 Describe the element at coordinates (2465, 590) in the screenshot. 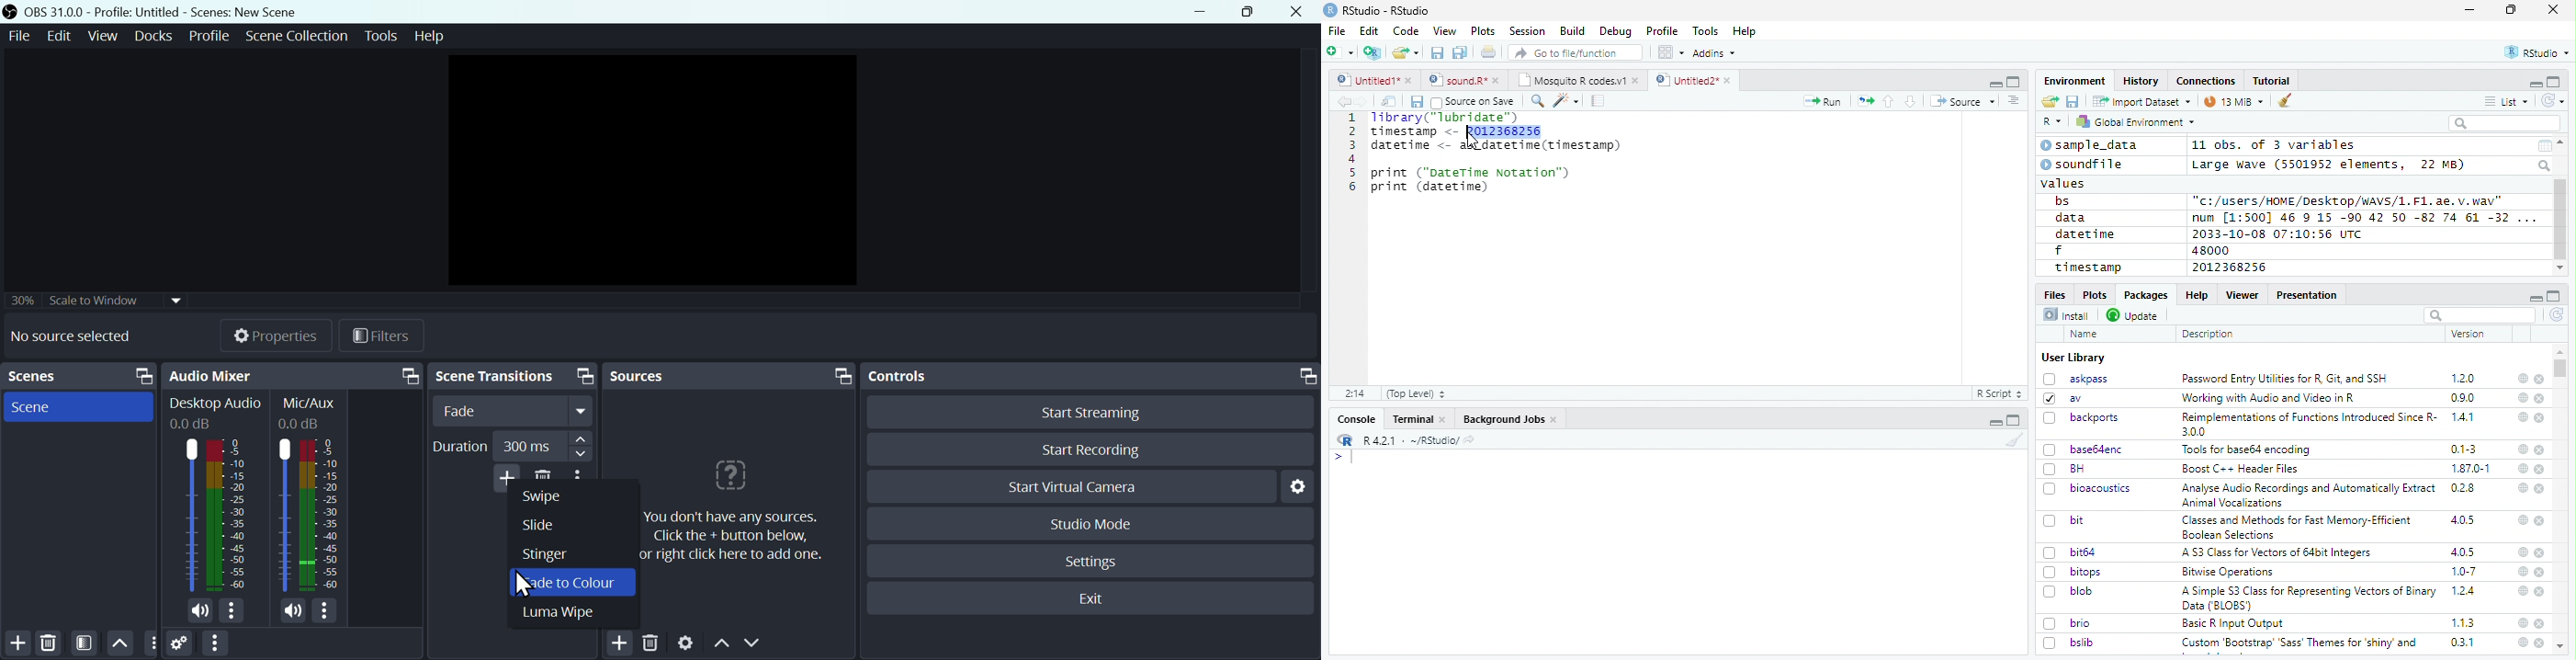

I see `1.2.4` at that location.